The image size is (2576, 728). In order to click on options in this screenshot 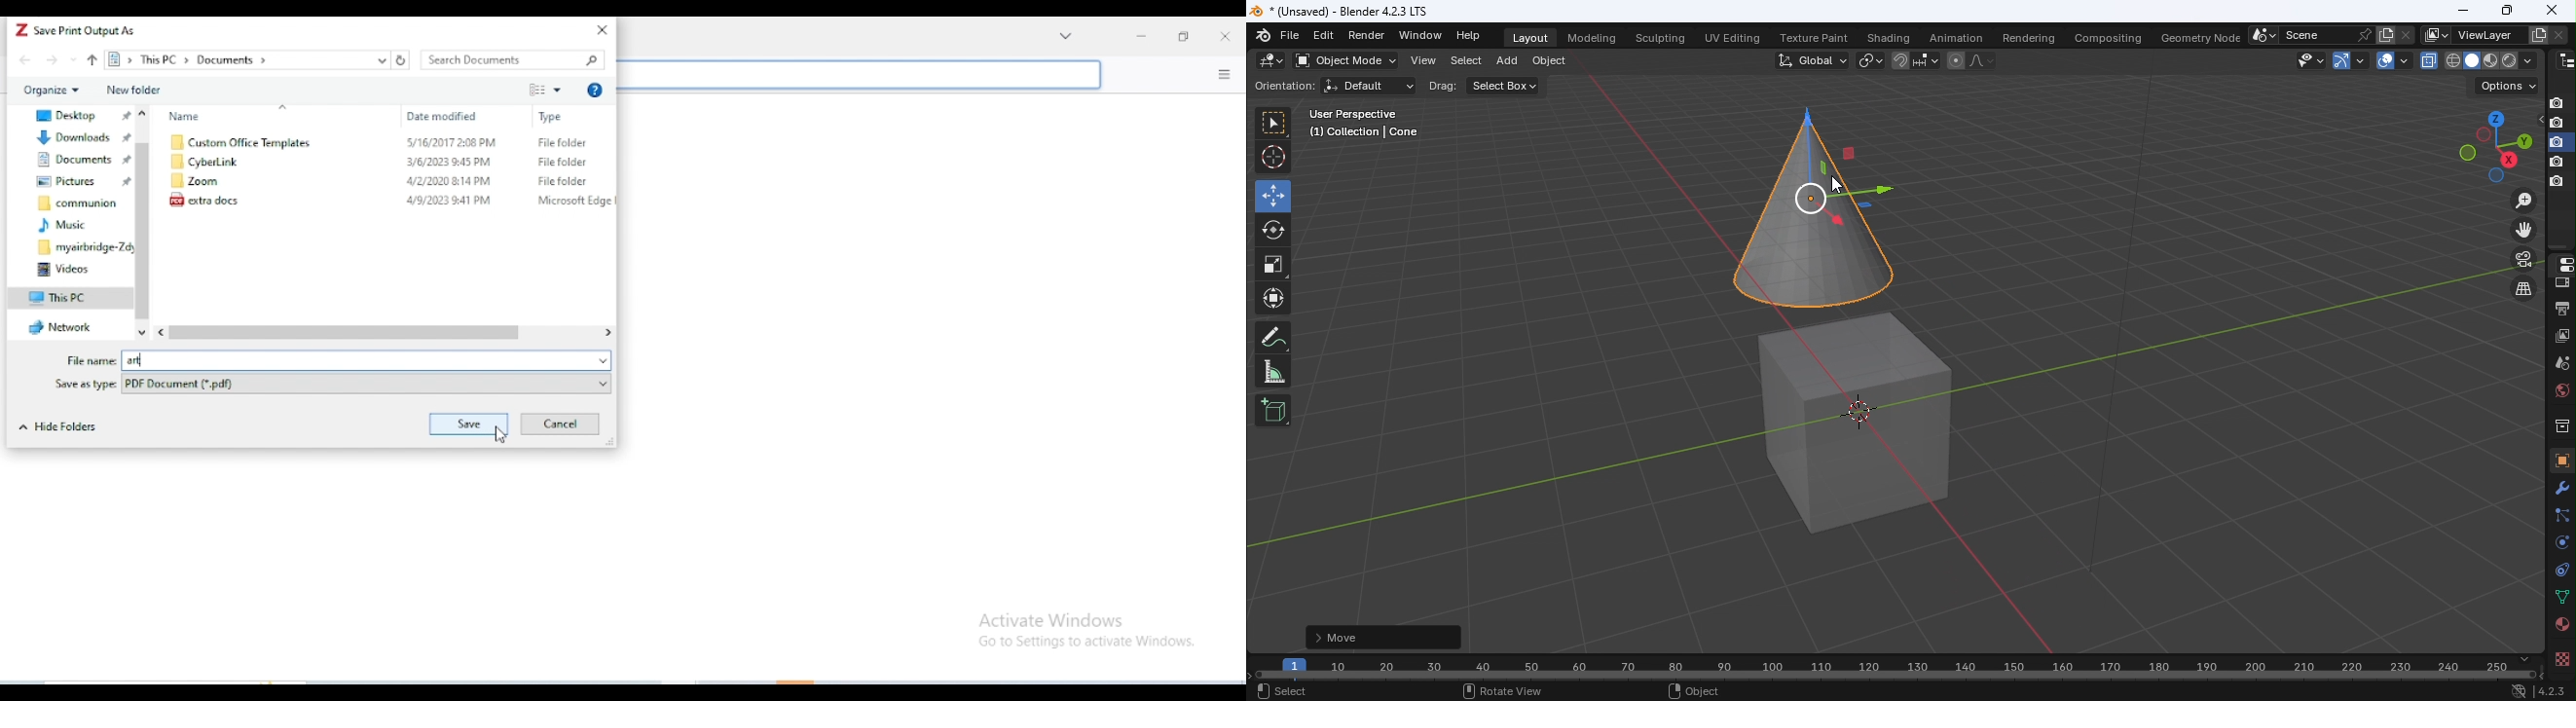, I will do `click(1226, 74)`.